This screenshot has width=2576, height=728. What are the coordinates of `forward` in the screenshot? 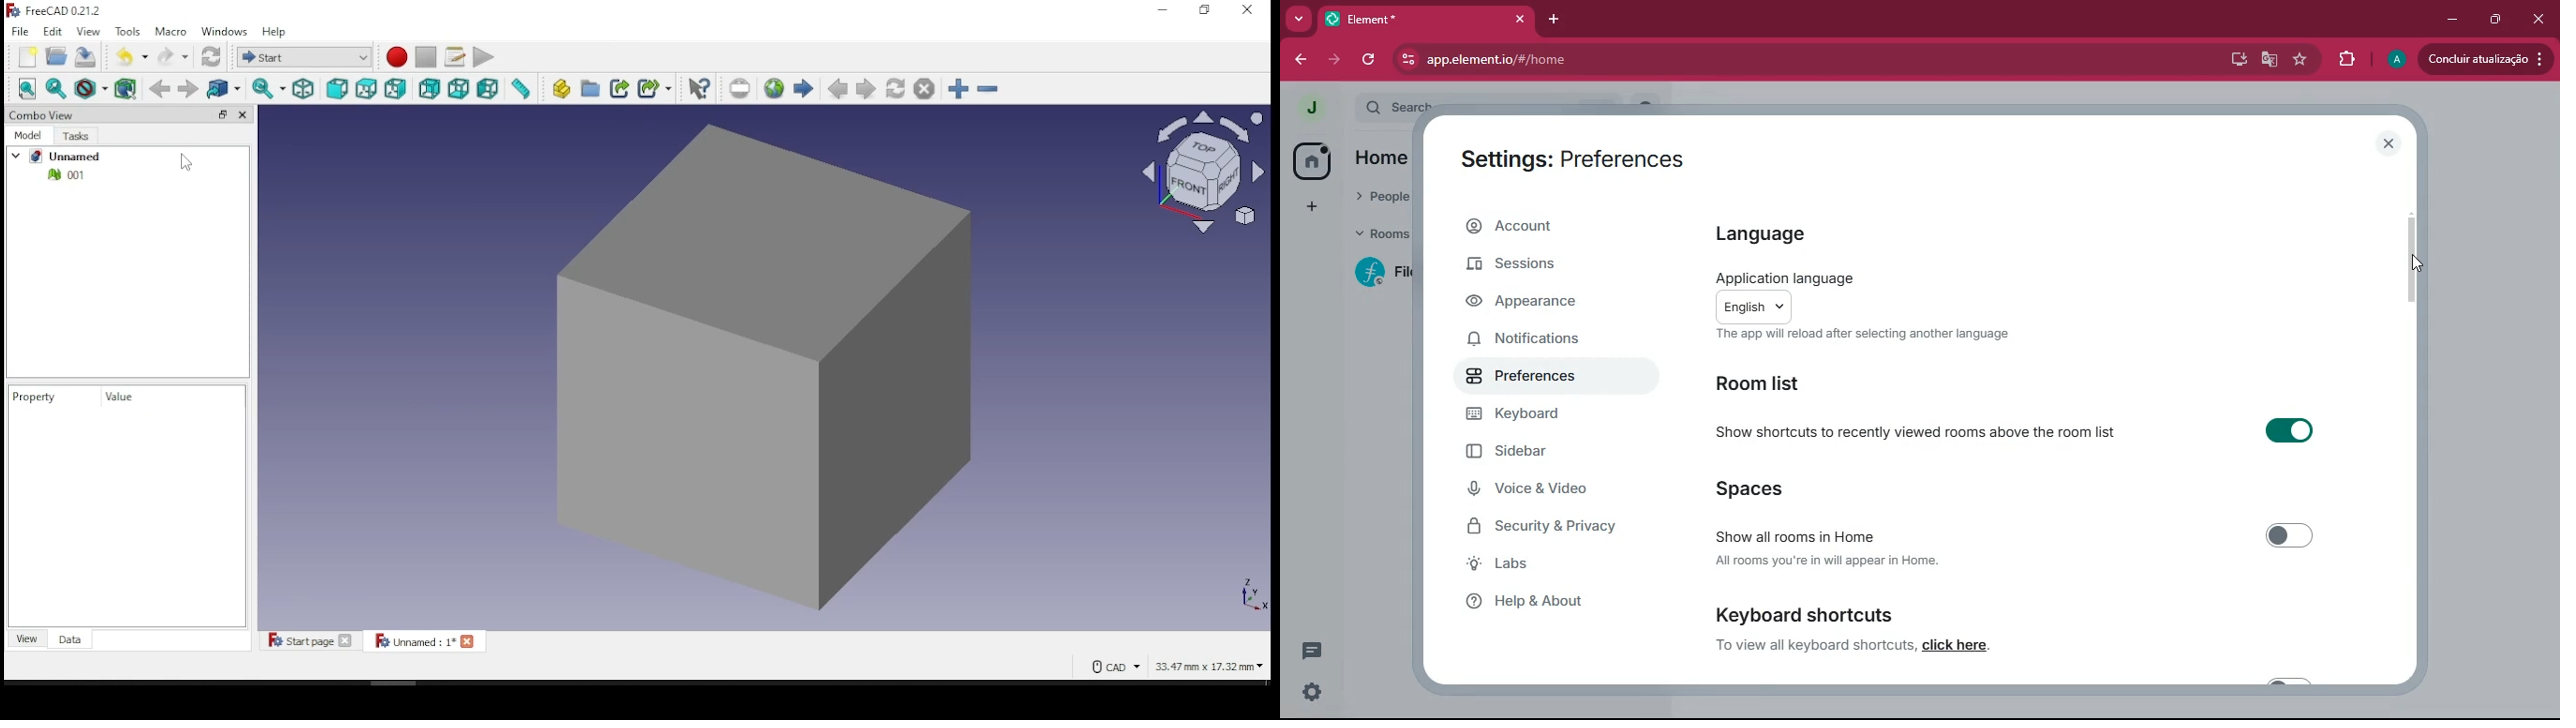 It's located at (190, 89).